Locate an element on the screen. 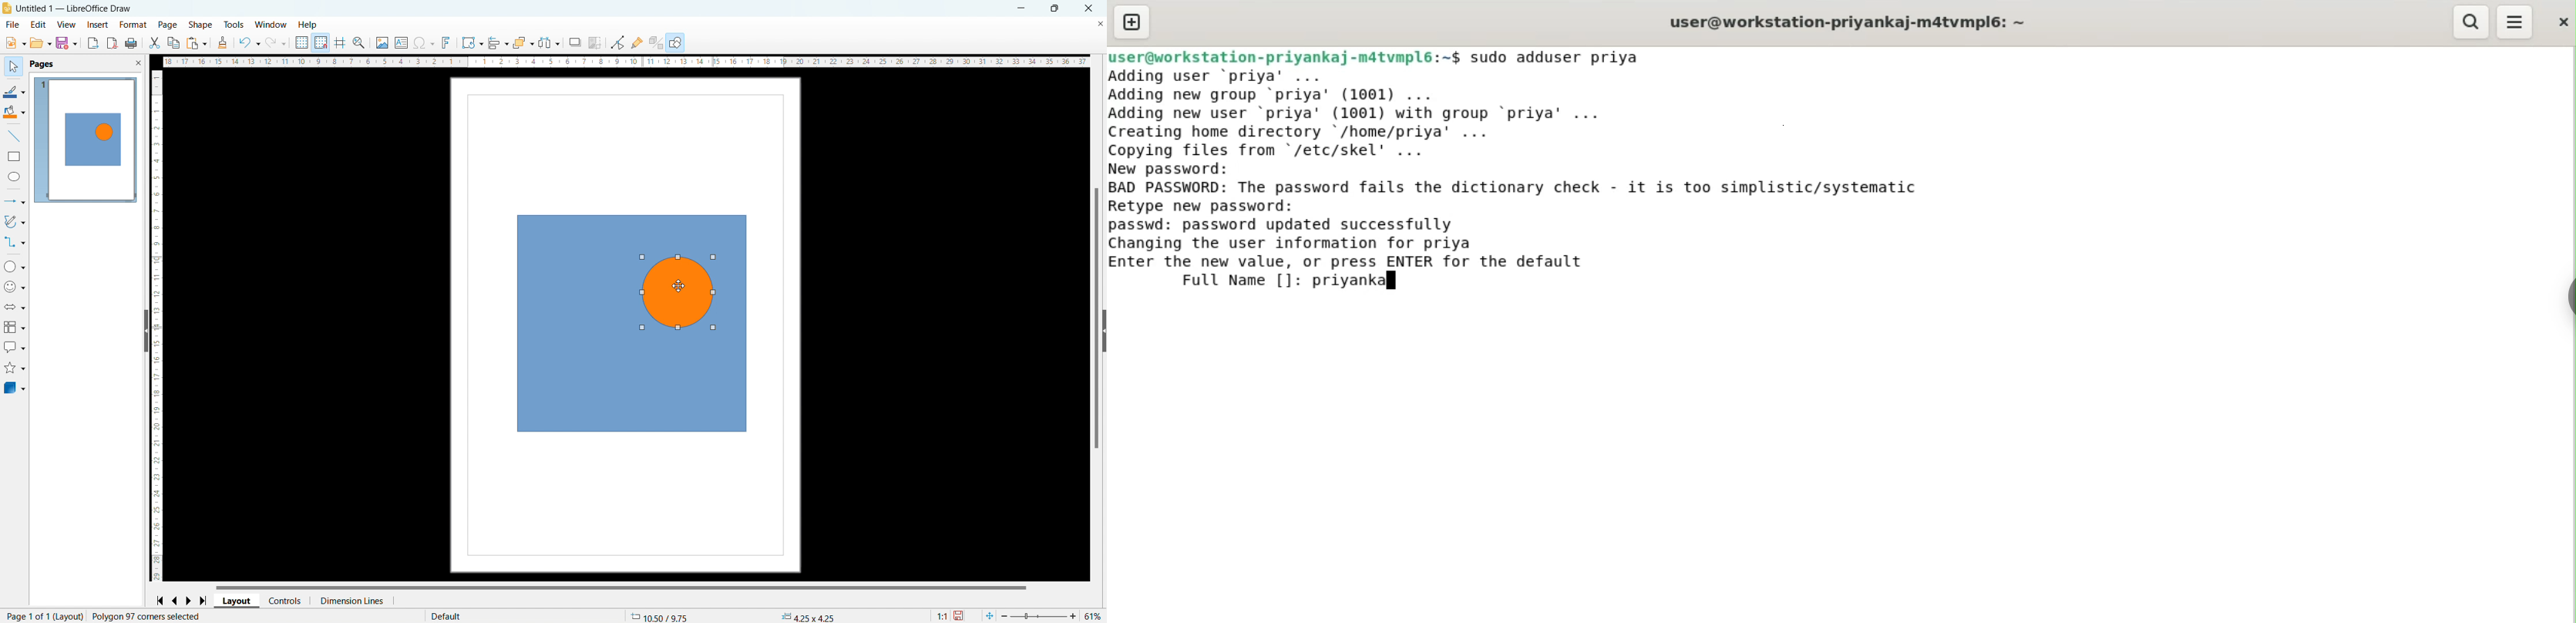 This screenshot has width=2576, height=644. go to next page is located at coordinates (189, 601).